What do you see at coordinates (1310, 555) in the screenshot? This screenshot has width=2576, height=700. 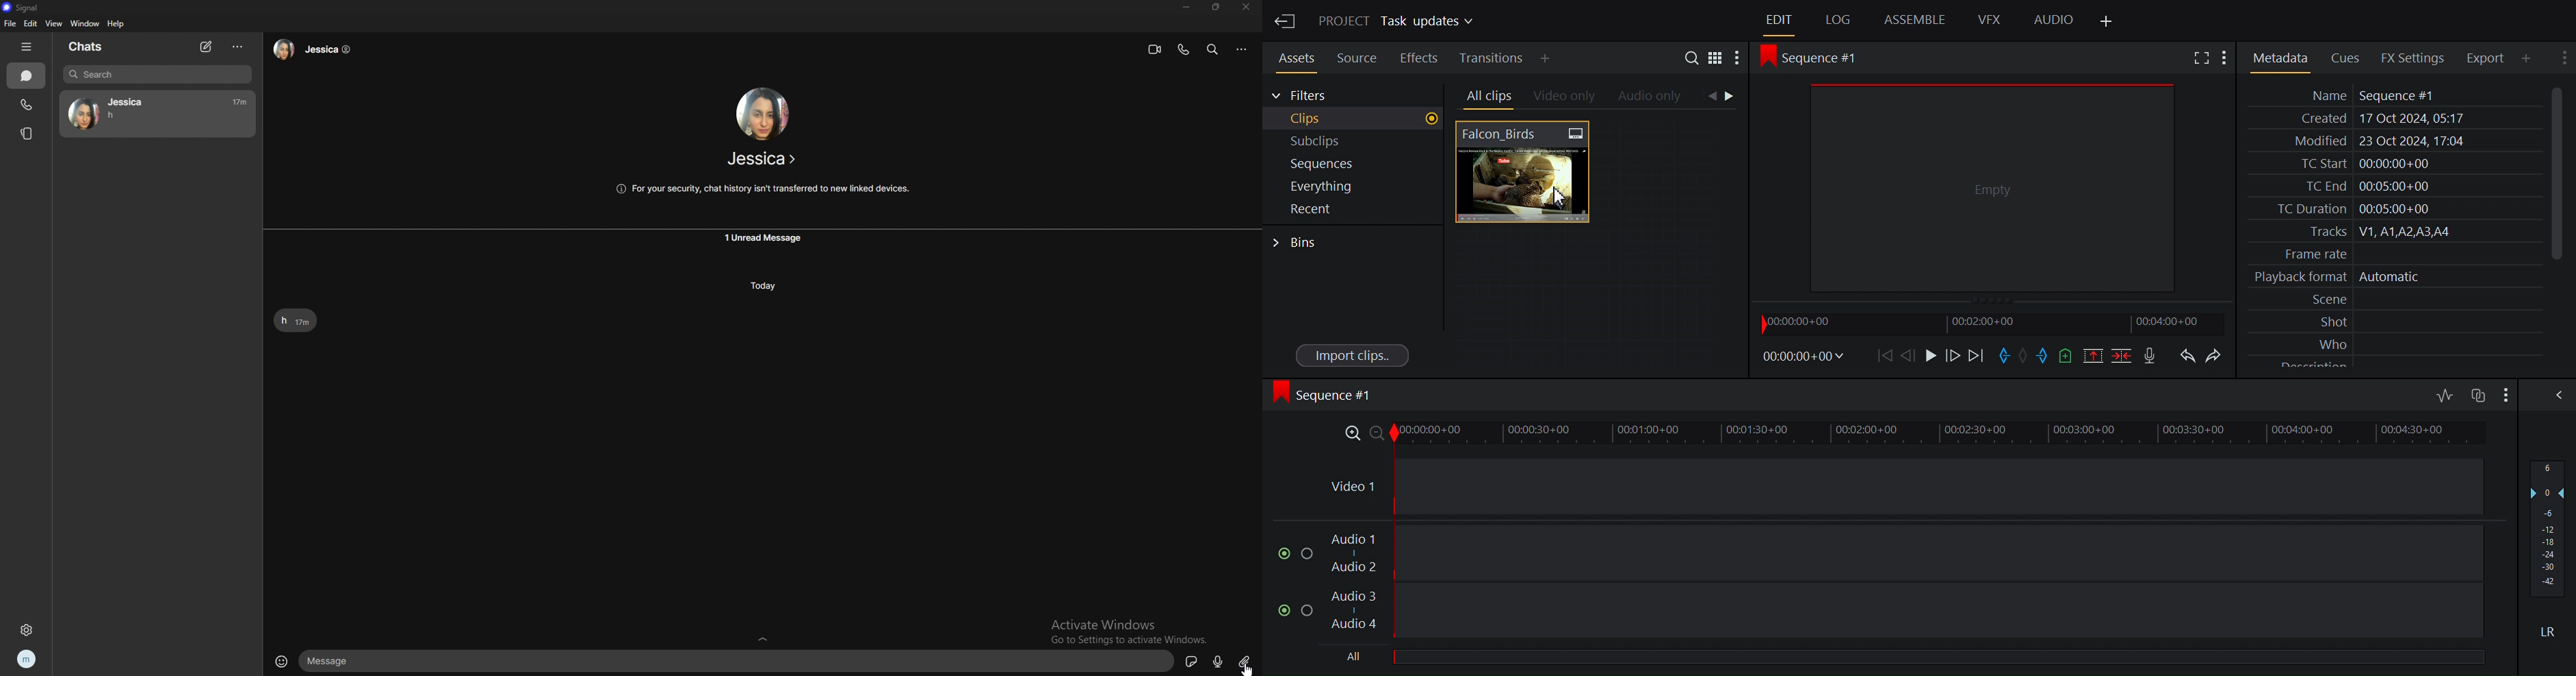 I see `Solo thistrack` at bounding box center [1310, 555].